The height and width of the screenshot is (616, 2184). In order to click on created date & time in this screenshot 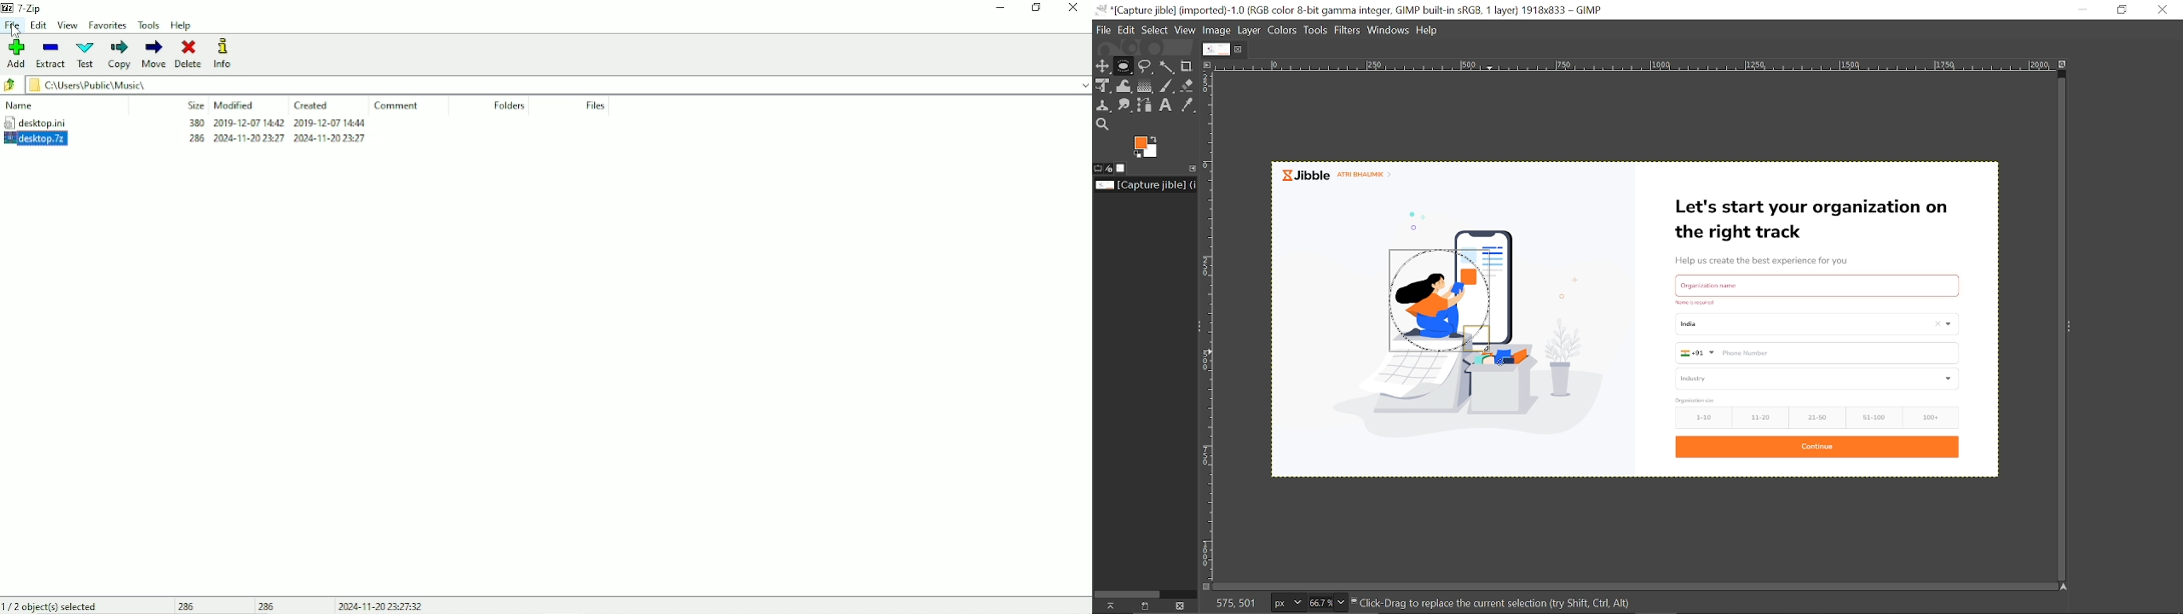, I will do `click(330, 138)`.